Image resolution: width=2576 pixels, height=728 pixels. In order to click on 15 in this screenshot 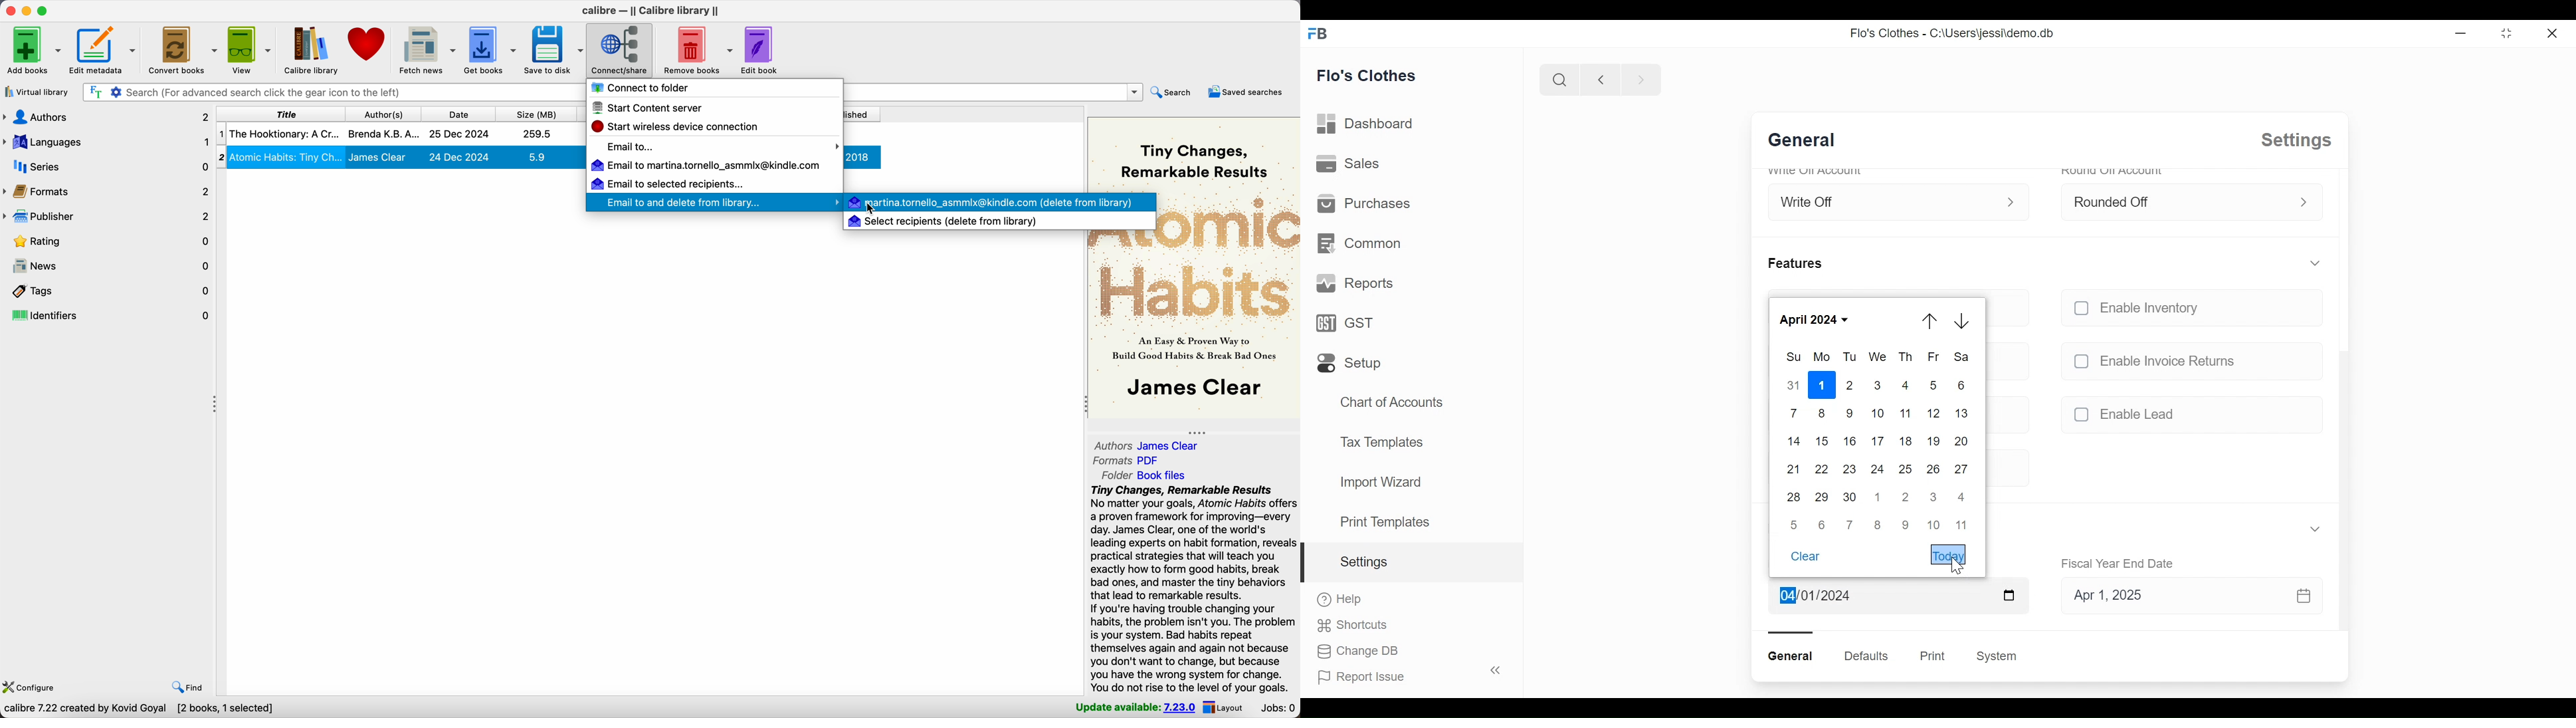, I will do `click(1821, 441)`.